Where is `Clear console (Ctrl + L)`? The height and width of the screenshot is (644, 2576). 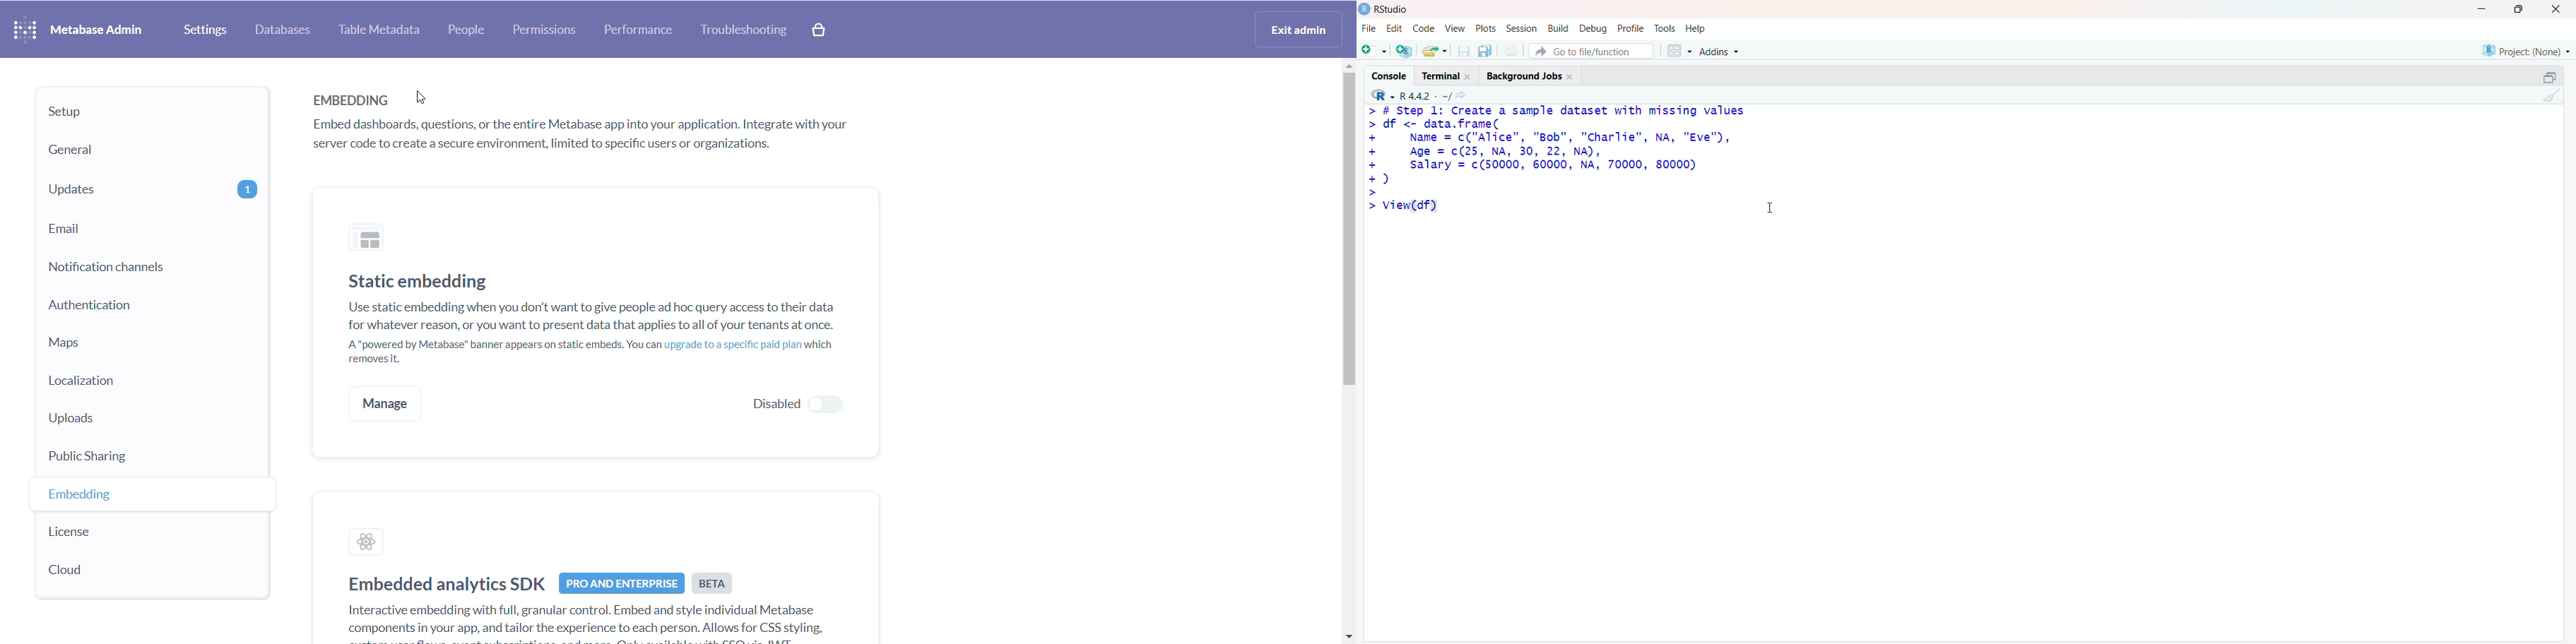
Clear console (Ctrl + L) is located at coordinates (2551, 97).